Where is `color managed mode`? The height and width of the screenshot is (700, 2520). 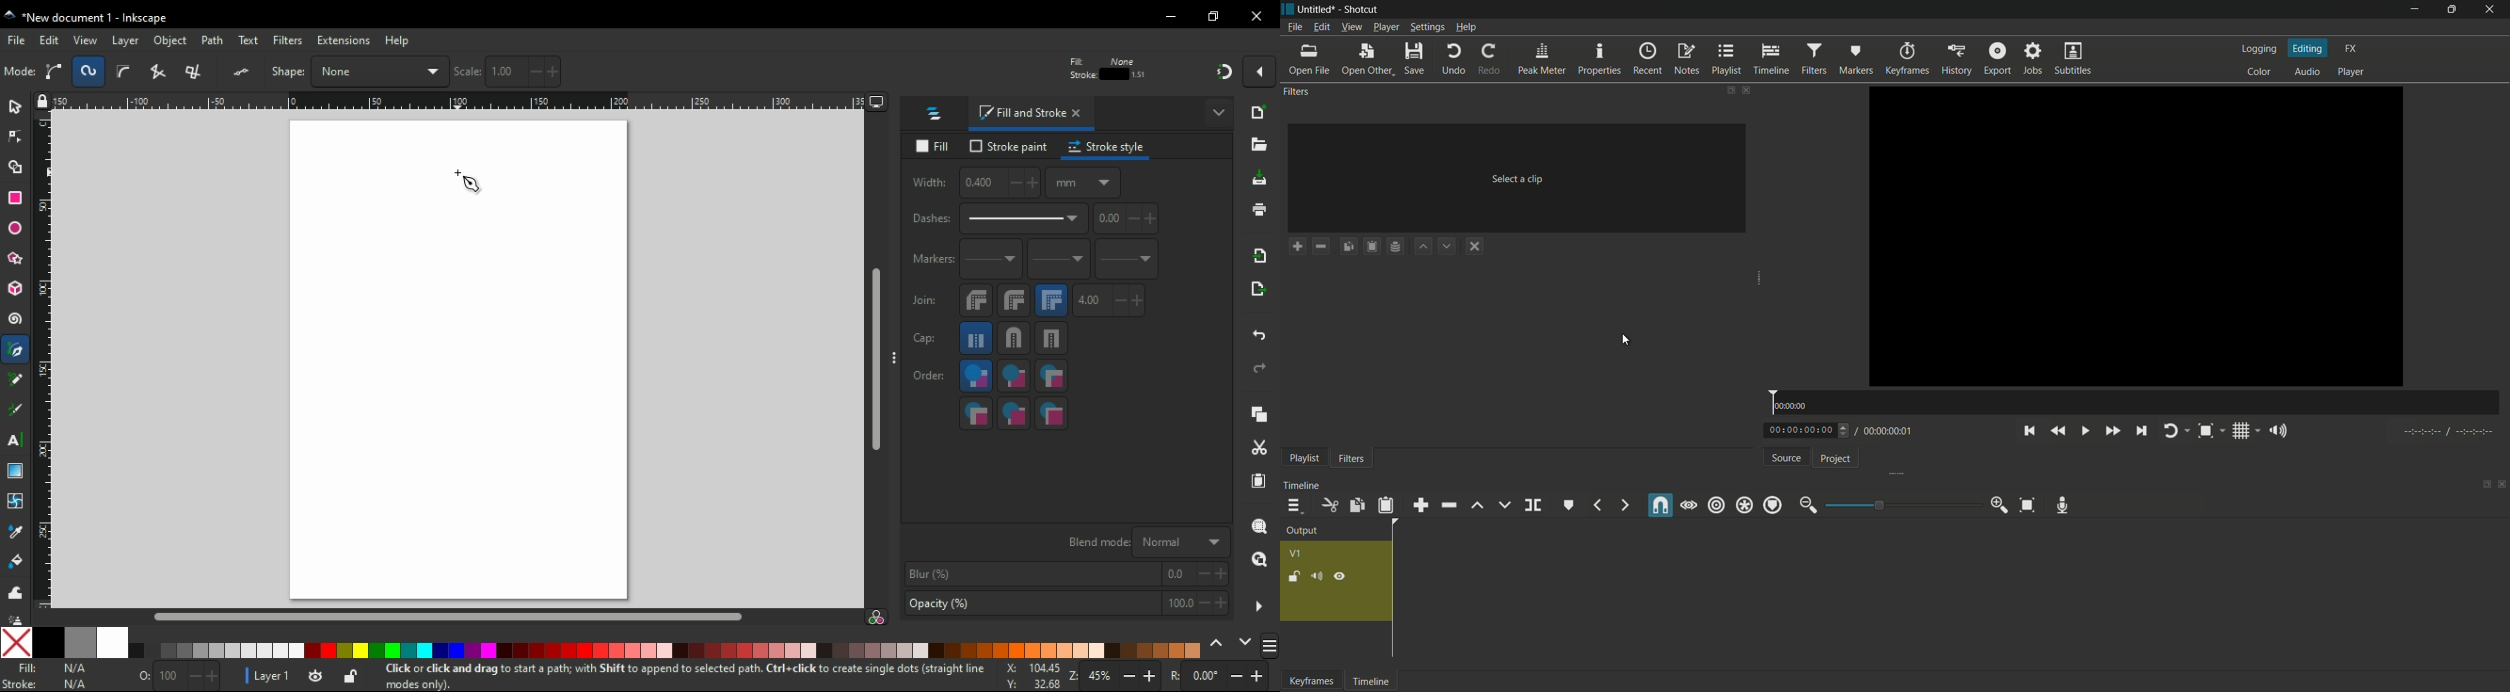 color managed mode is located at coordinates (876, 619).